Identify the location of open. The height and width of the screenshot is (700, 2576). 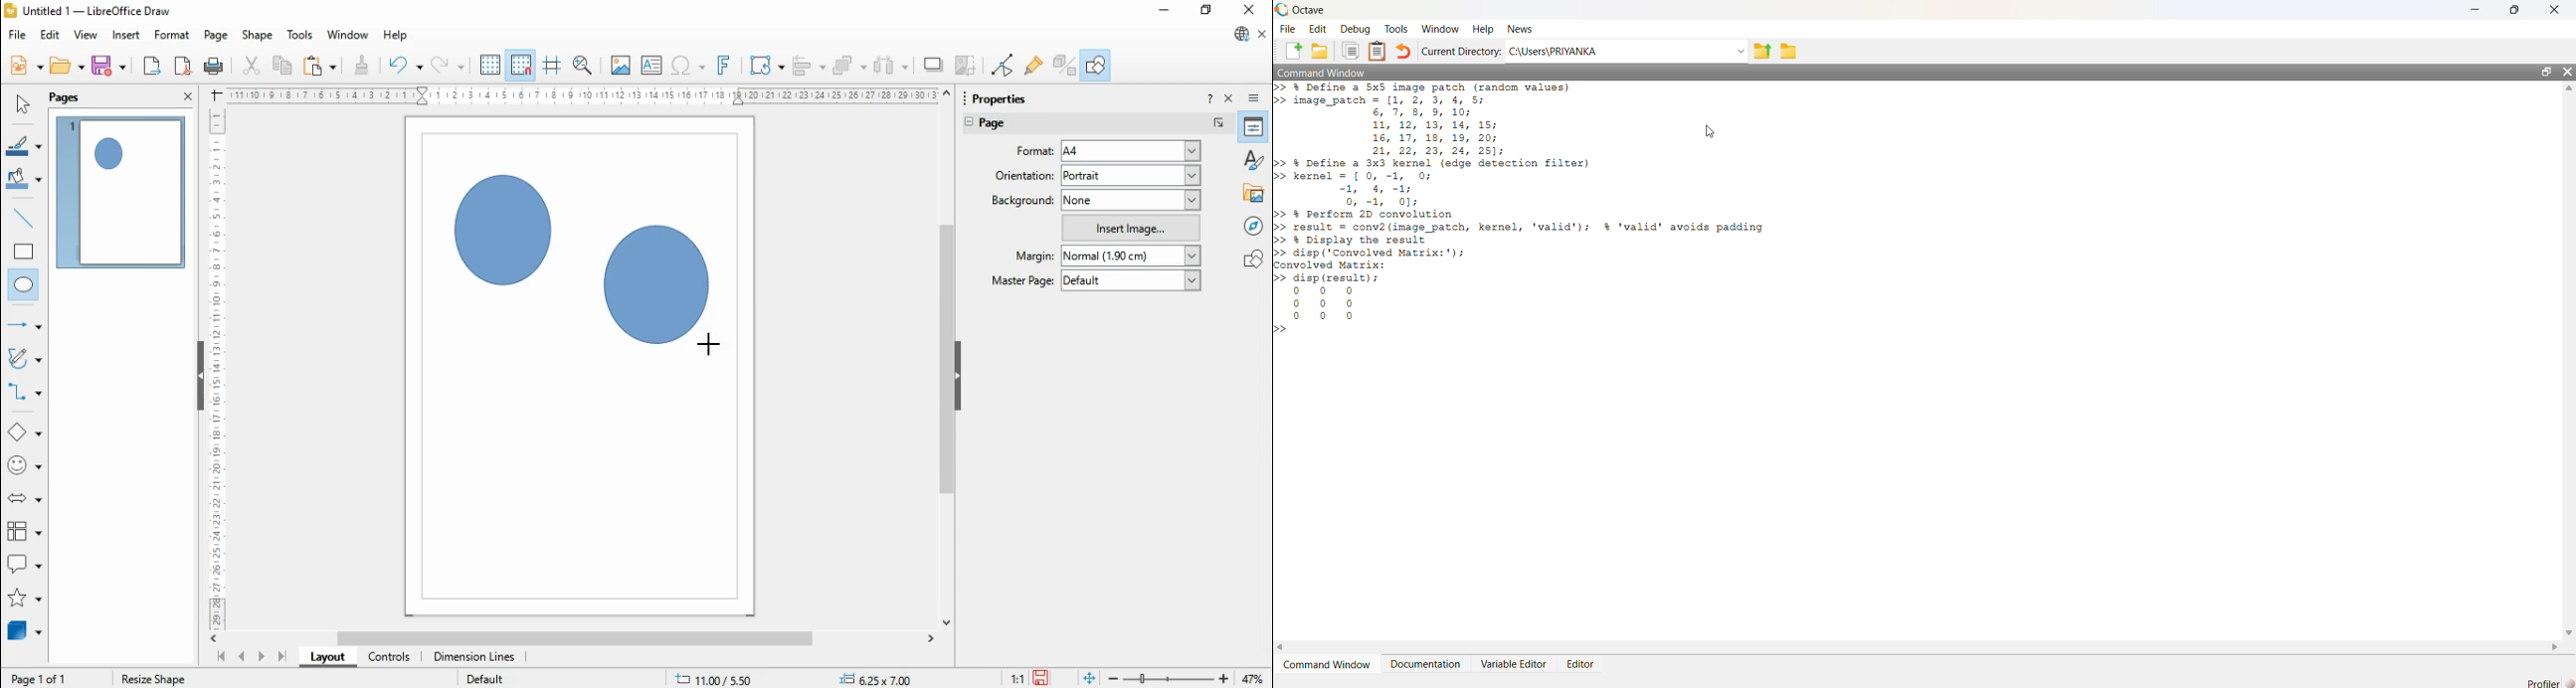
(67, 66).